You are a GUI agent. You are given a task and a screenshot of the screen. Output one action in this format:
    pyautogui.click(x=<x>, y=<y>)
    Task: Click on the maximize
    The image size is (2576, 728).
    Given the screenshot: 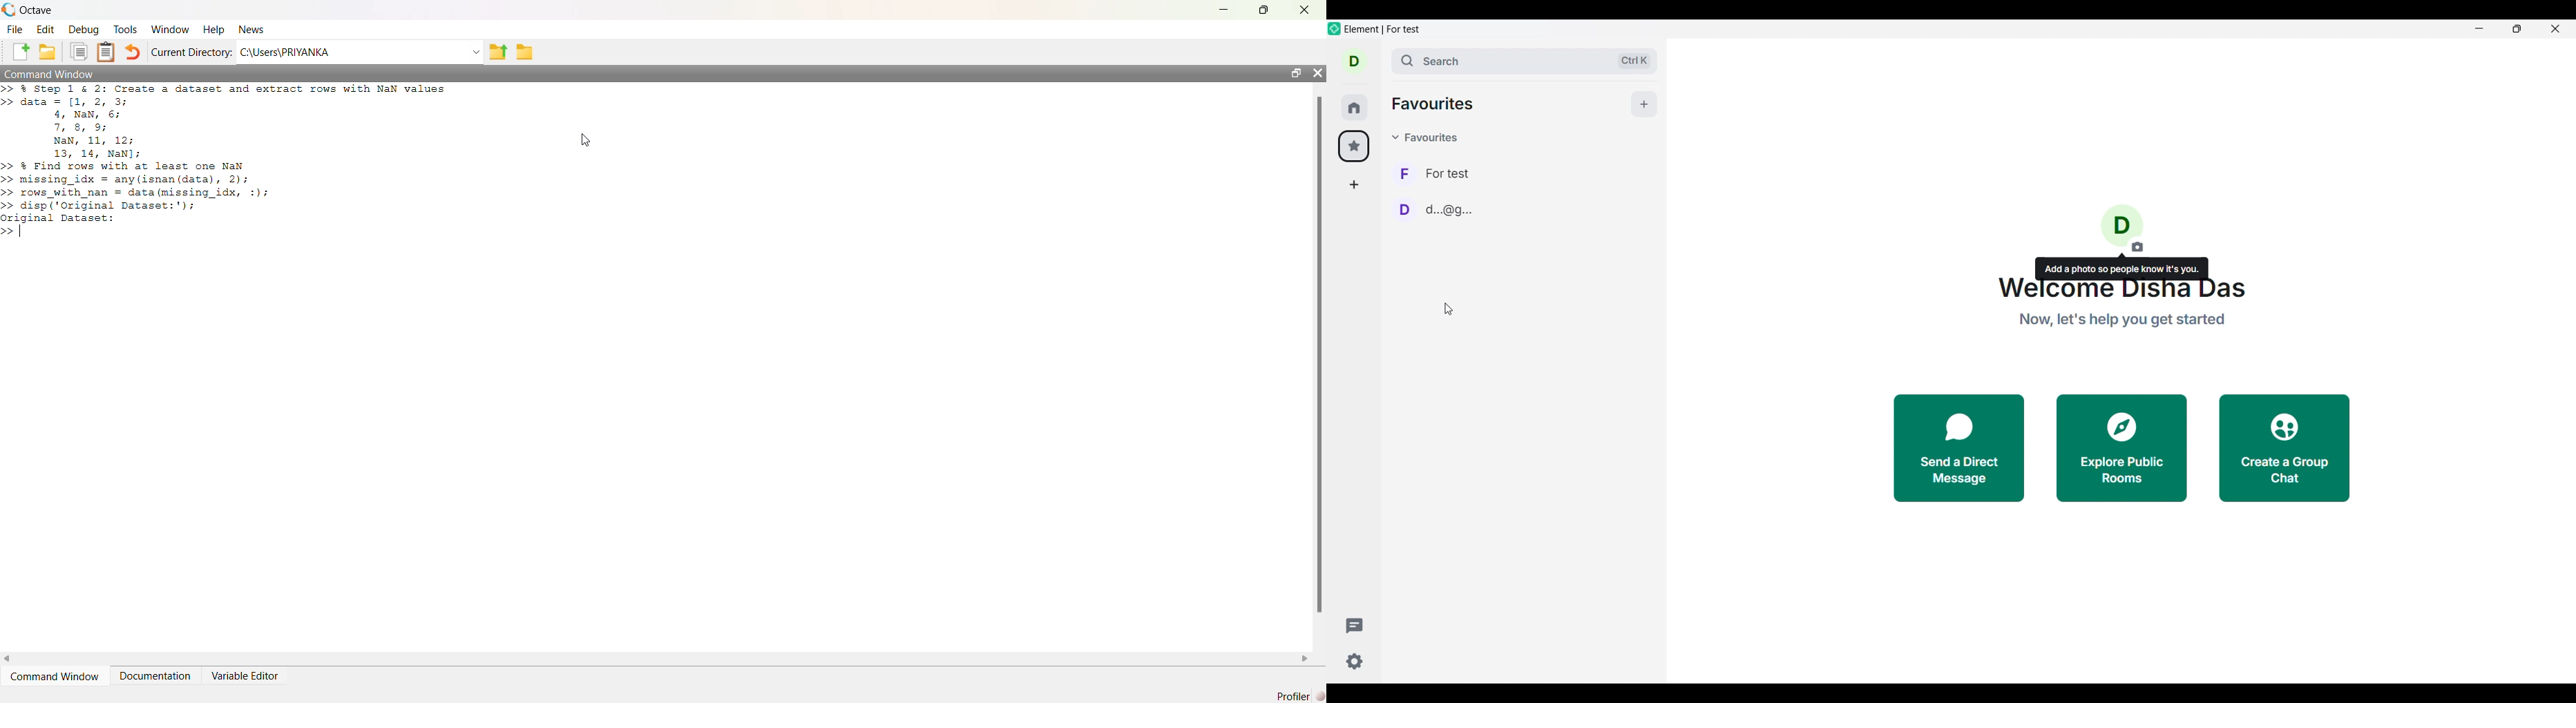 What is the action you would take?
    pyautogui.click(x=2515, y=31)
    